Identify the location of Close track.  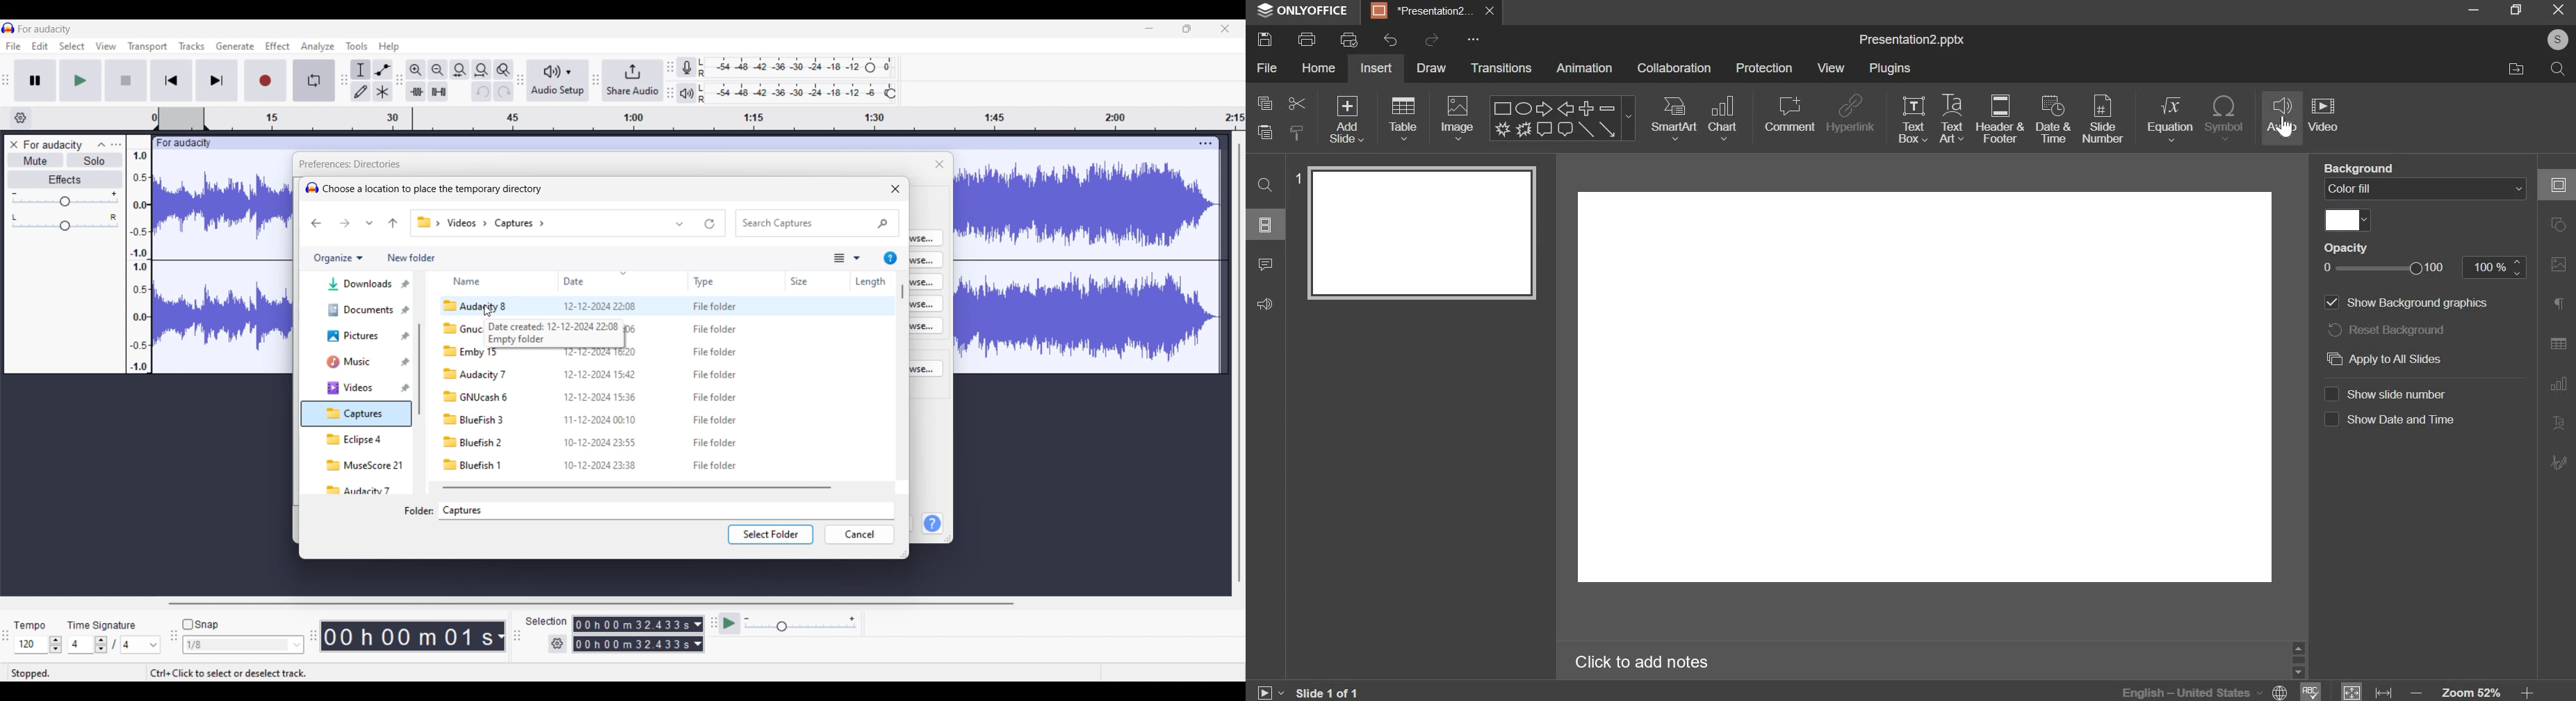
(14, 145).